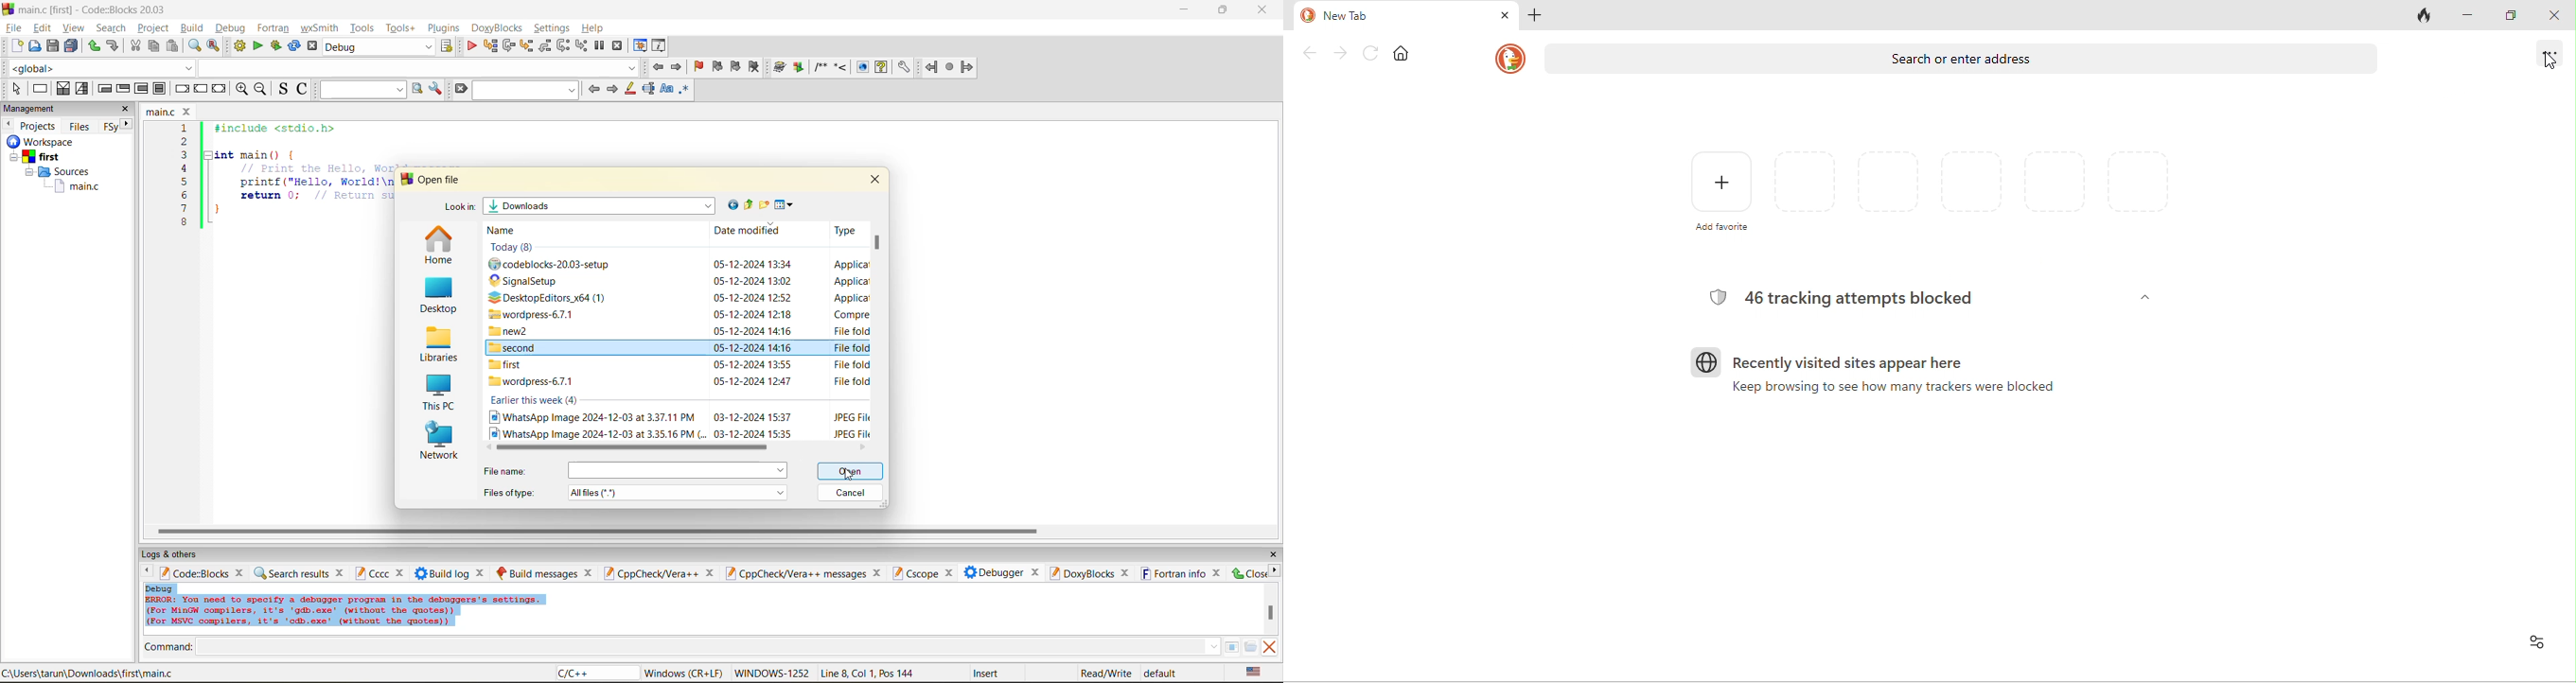 This screenshot has height=700, width=2576. Describe the element at coordinates (508, 231) in the screenshot. I see `name` at that location.